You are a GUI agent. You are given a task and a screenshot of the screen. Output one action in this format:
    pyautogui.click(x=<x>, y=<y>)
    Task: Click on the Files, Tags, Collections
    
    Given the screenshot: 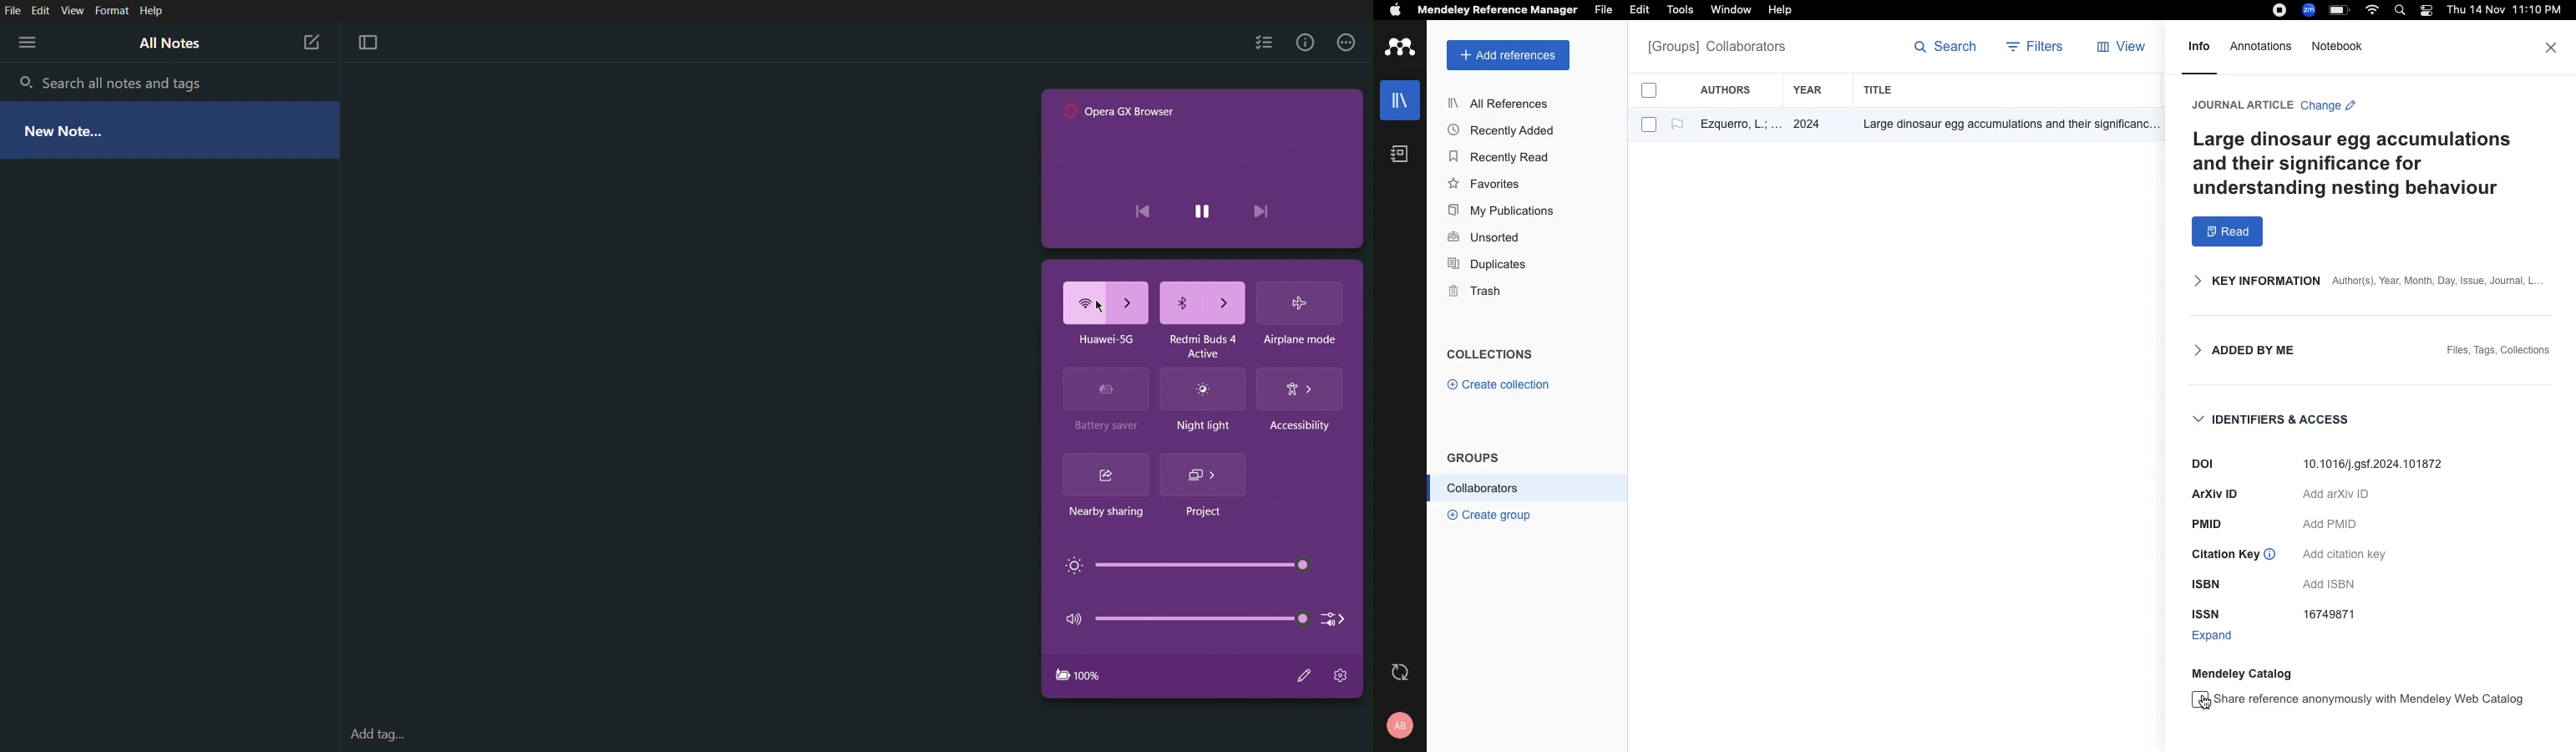 What is the action you would take?
    pyautogui.click(x=2499, y=352)
    